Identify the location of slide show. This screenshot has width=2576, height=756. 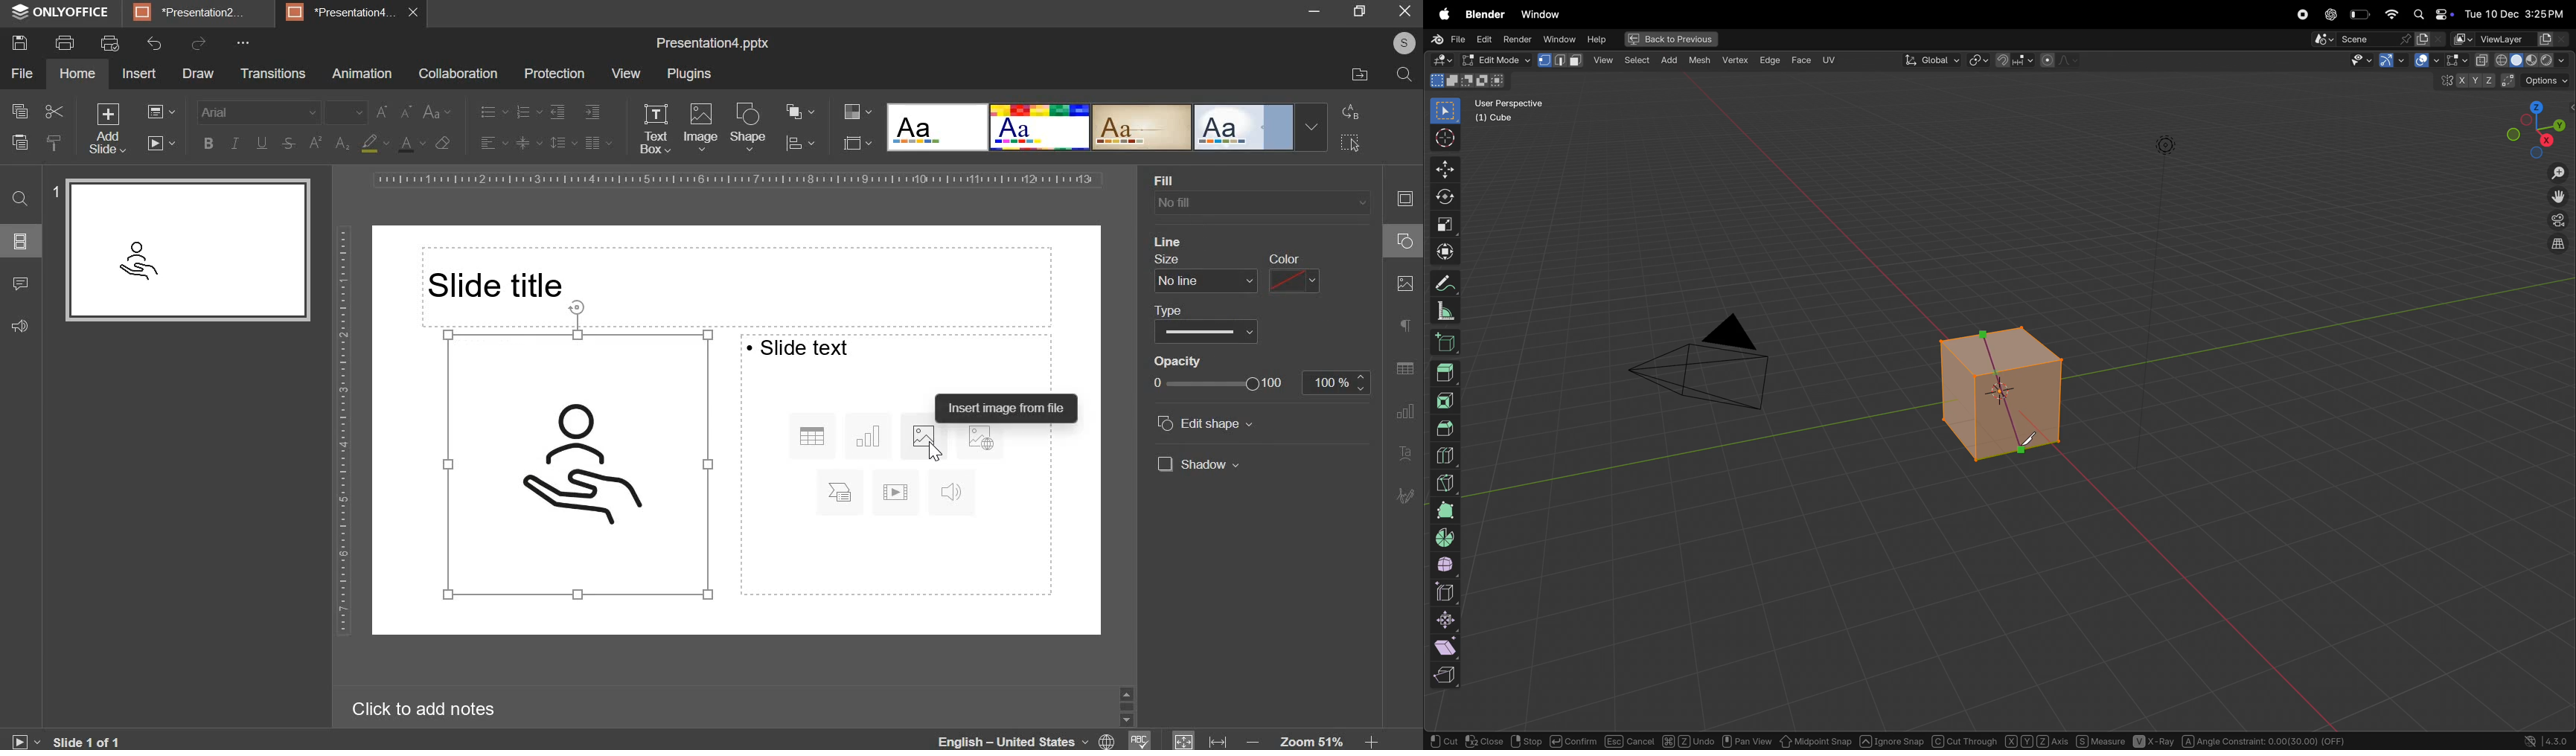
(24, 739).